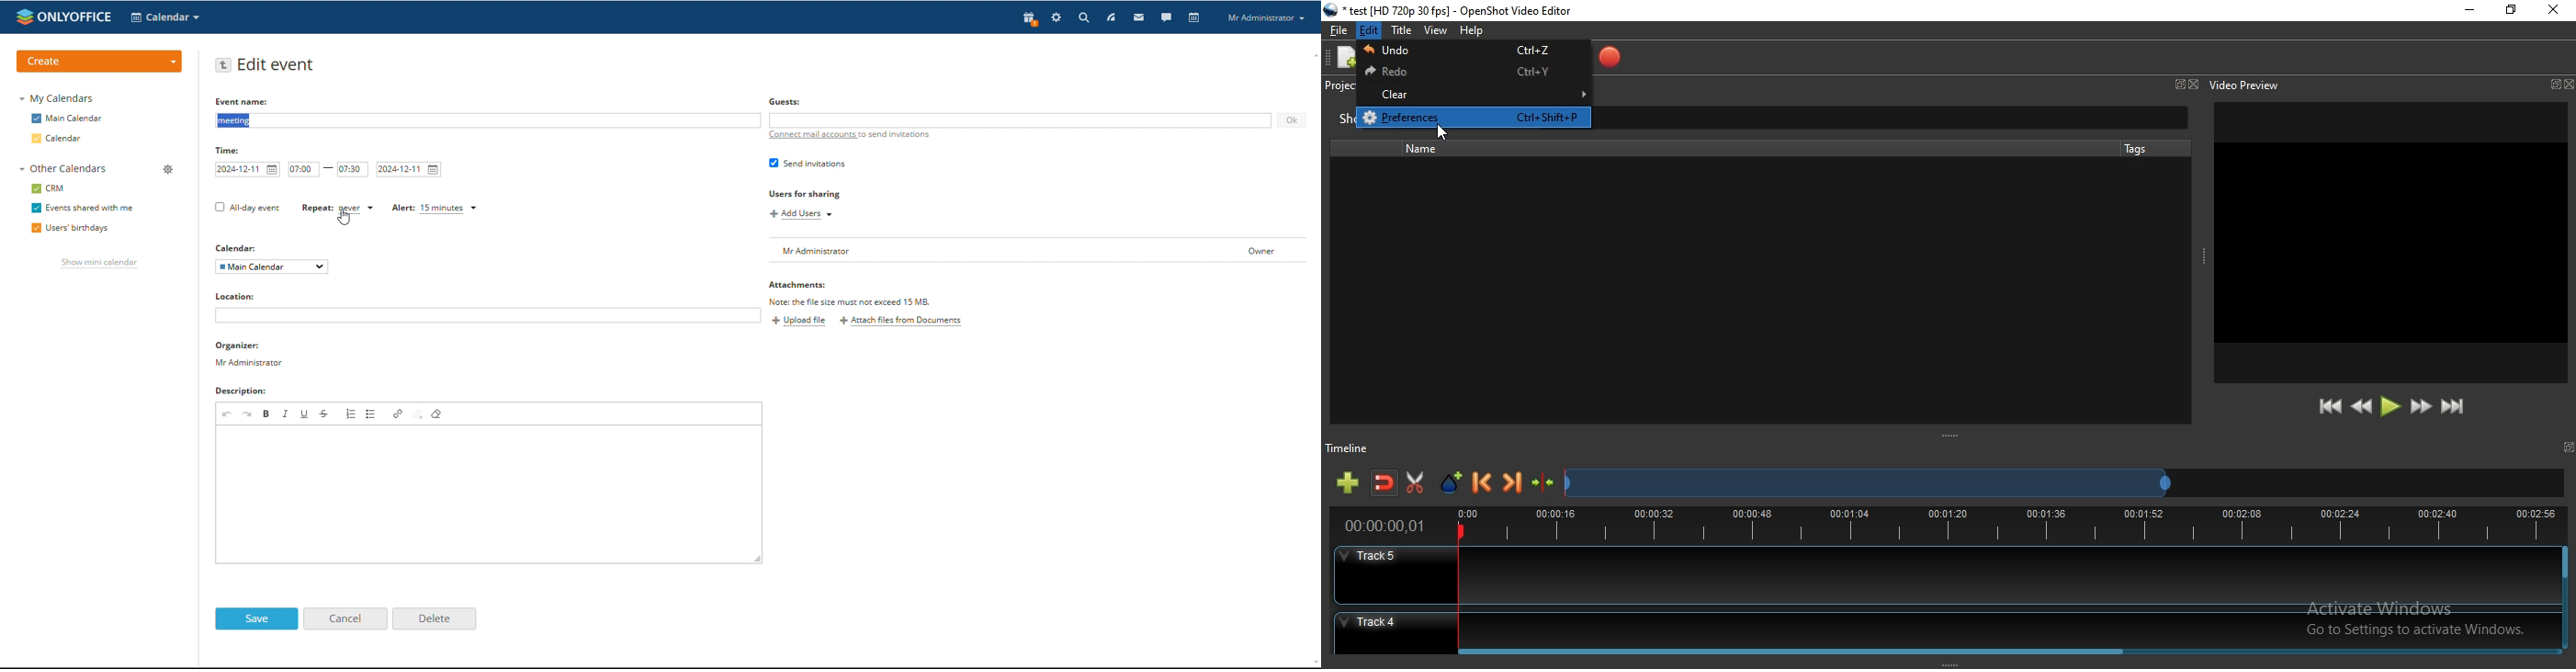 This screenshot has width=2576, height=672. Describe the element at coordinates (850, 301) in the screenshot. I see `Note: the file size must not exceed 15 MB.` at that location.